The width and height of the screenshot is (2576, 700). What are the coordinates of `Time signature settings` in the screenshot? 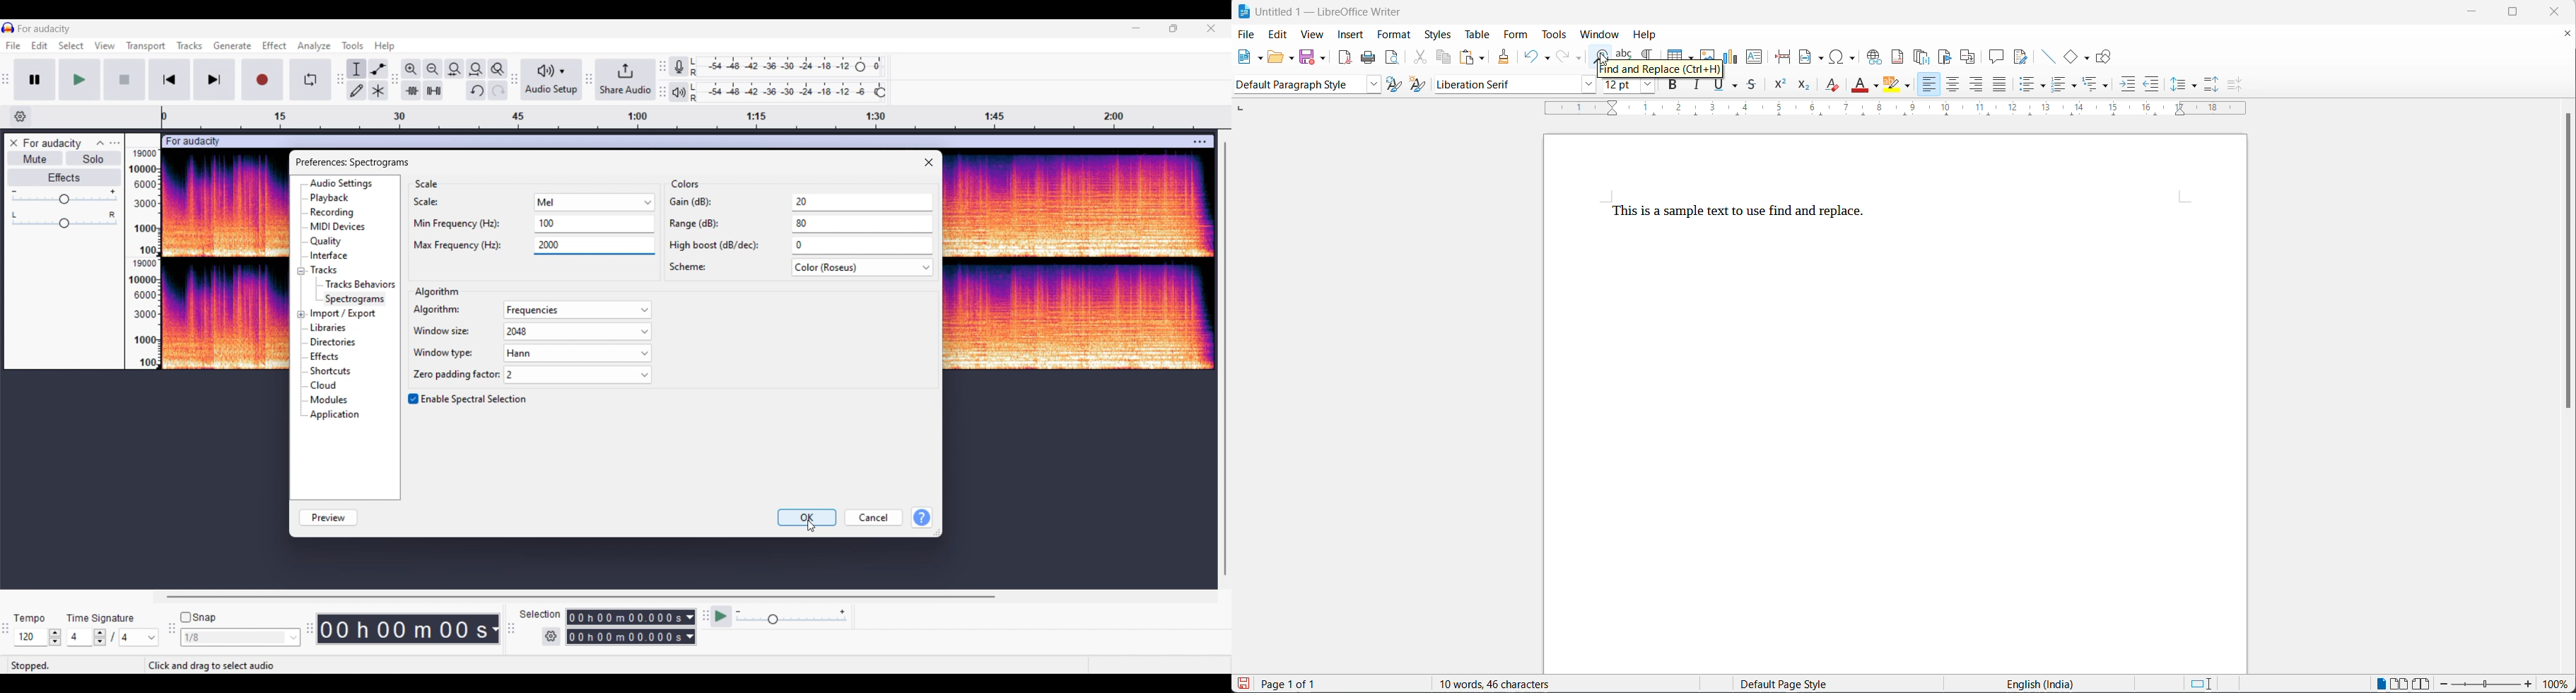 It's located at (113, 637).